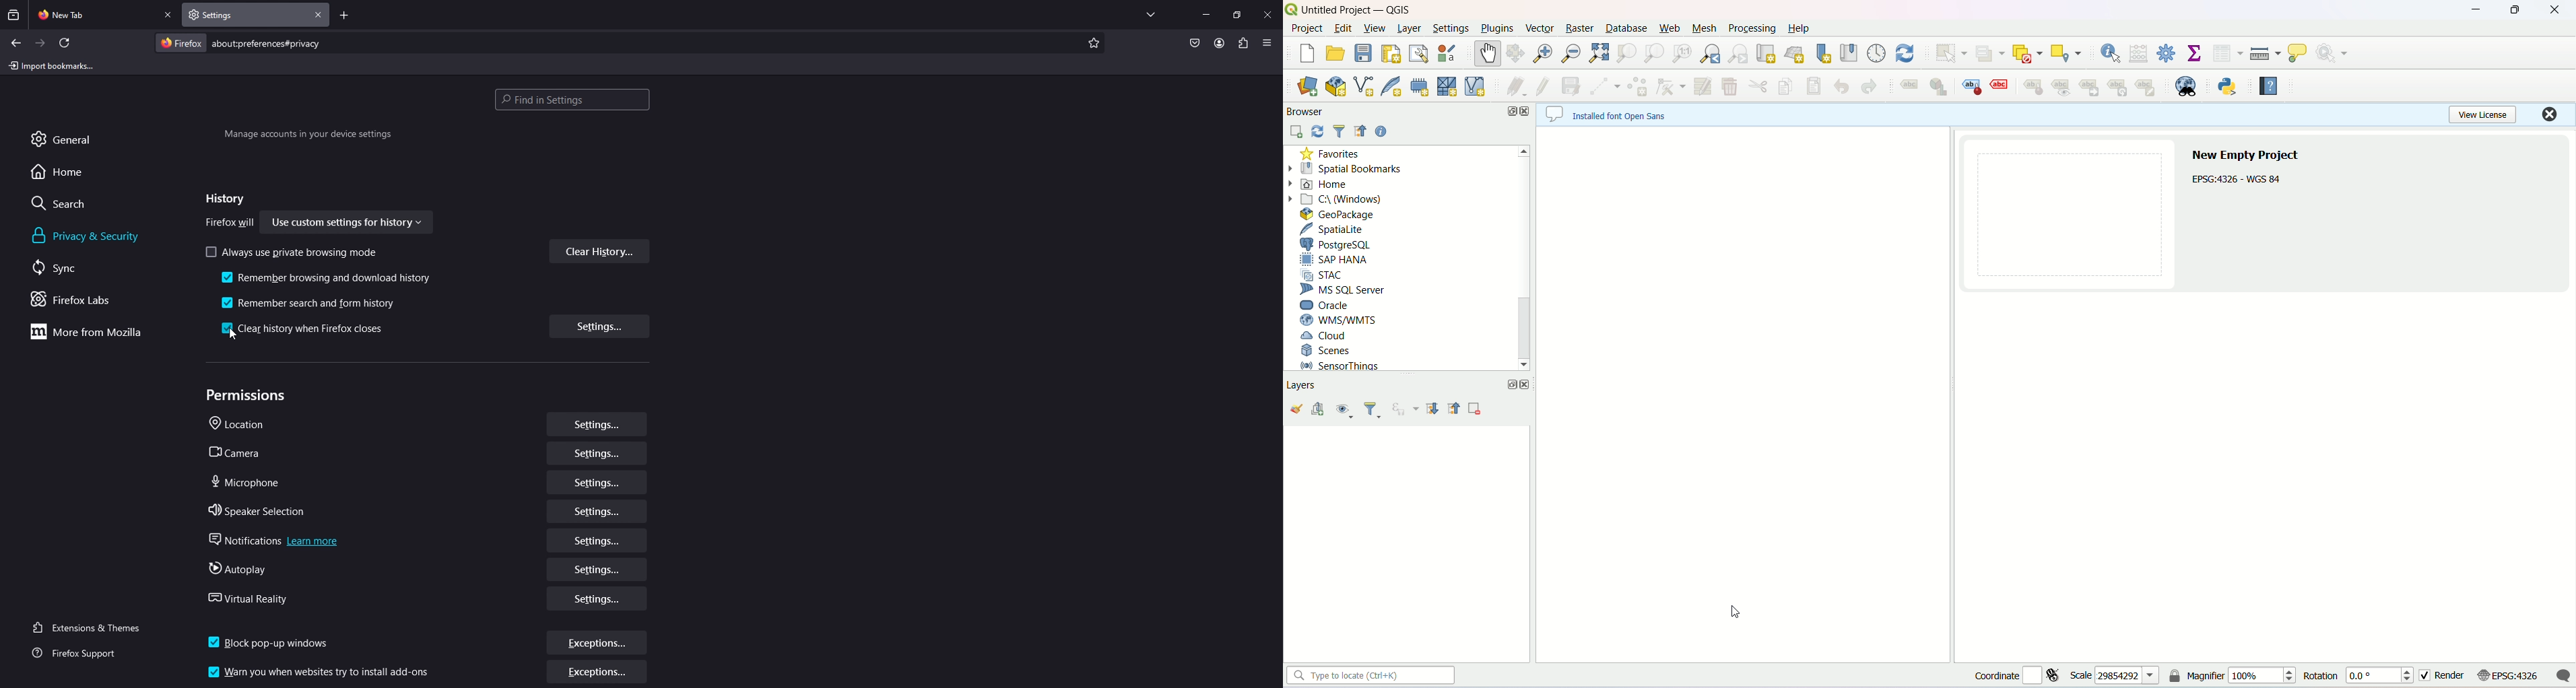  I want to click on camera, so click(237, 452).